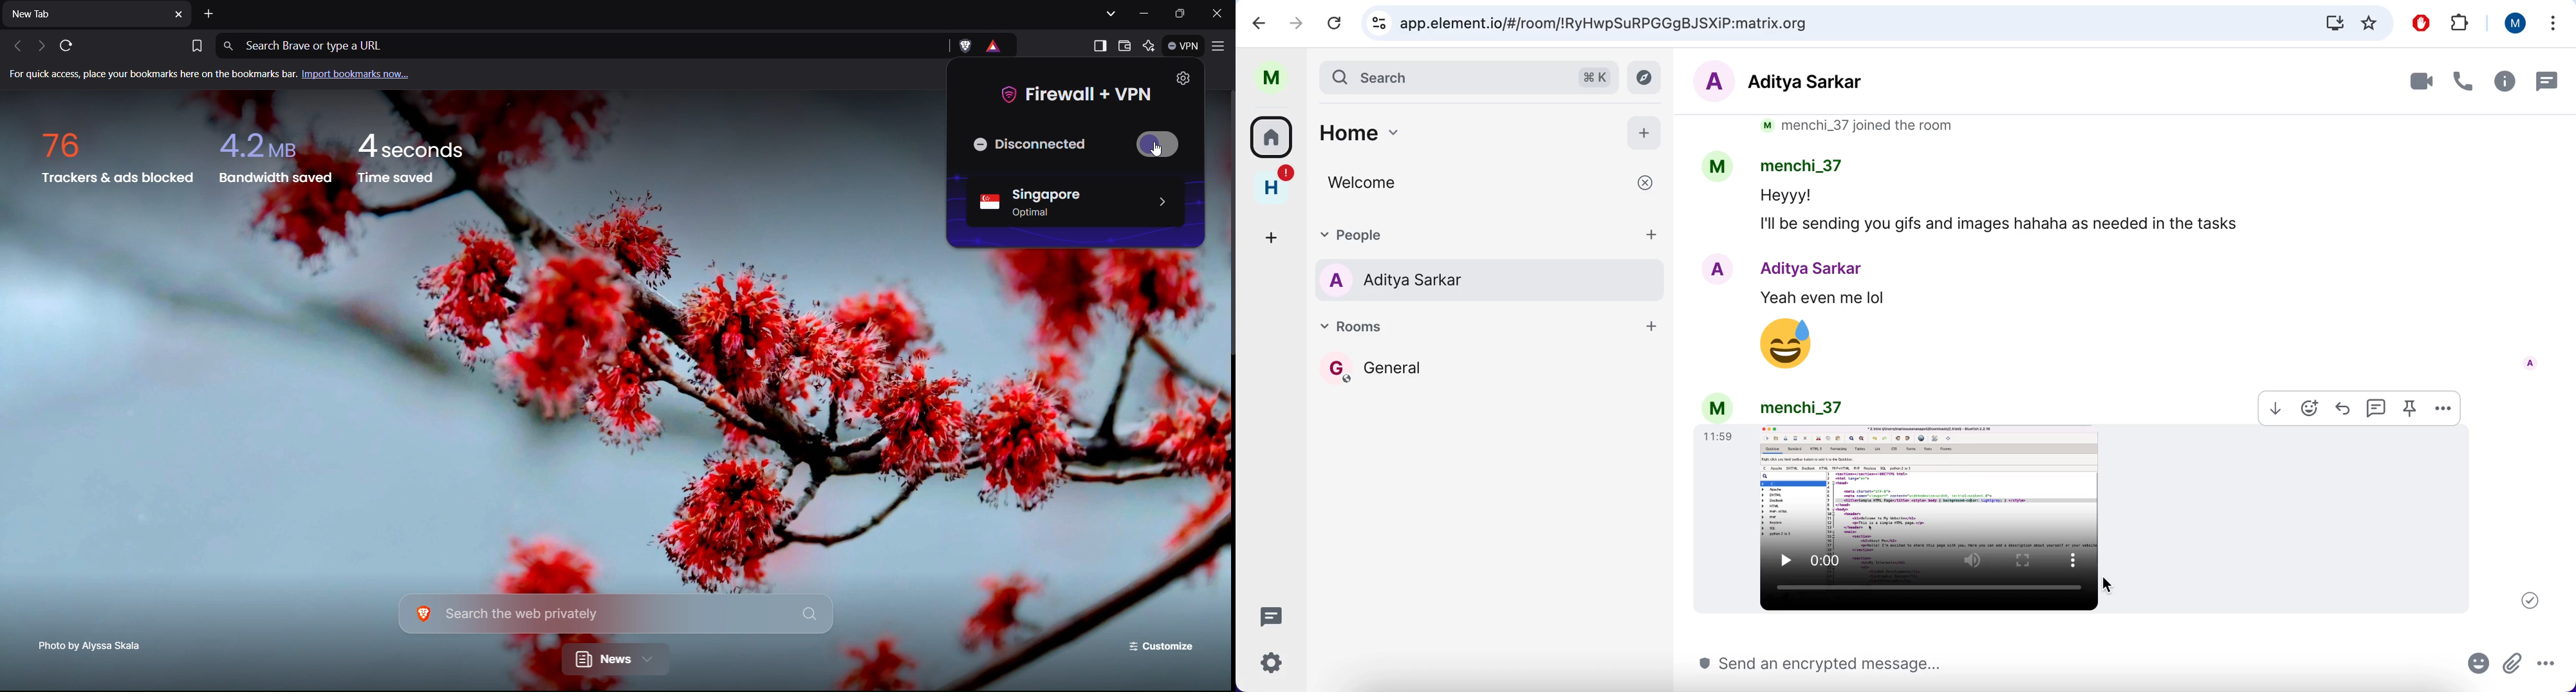 The height and width of the screenshot is (700, 2576). What do you see at coordinates (1396, 372) in the screenshot?
I see `general` at bounding box center [1396, 372].